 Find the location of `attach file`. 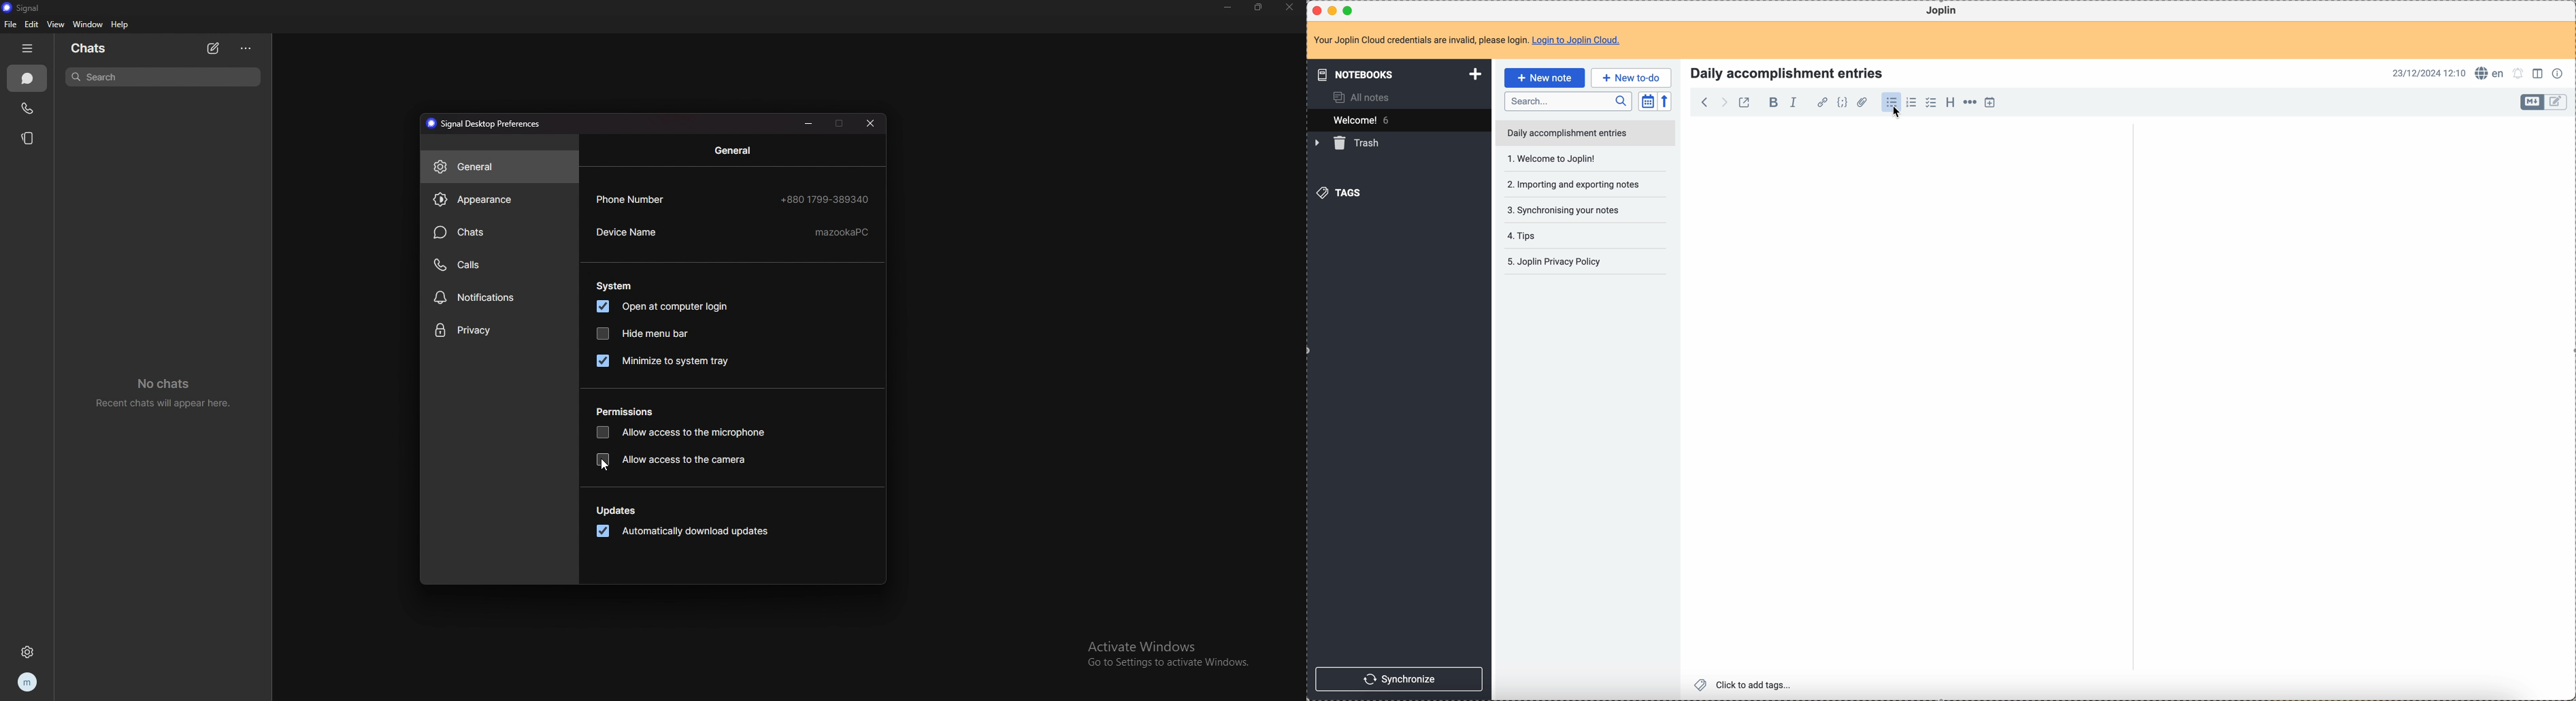

attach file is located at coordinates (1862, 103).